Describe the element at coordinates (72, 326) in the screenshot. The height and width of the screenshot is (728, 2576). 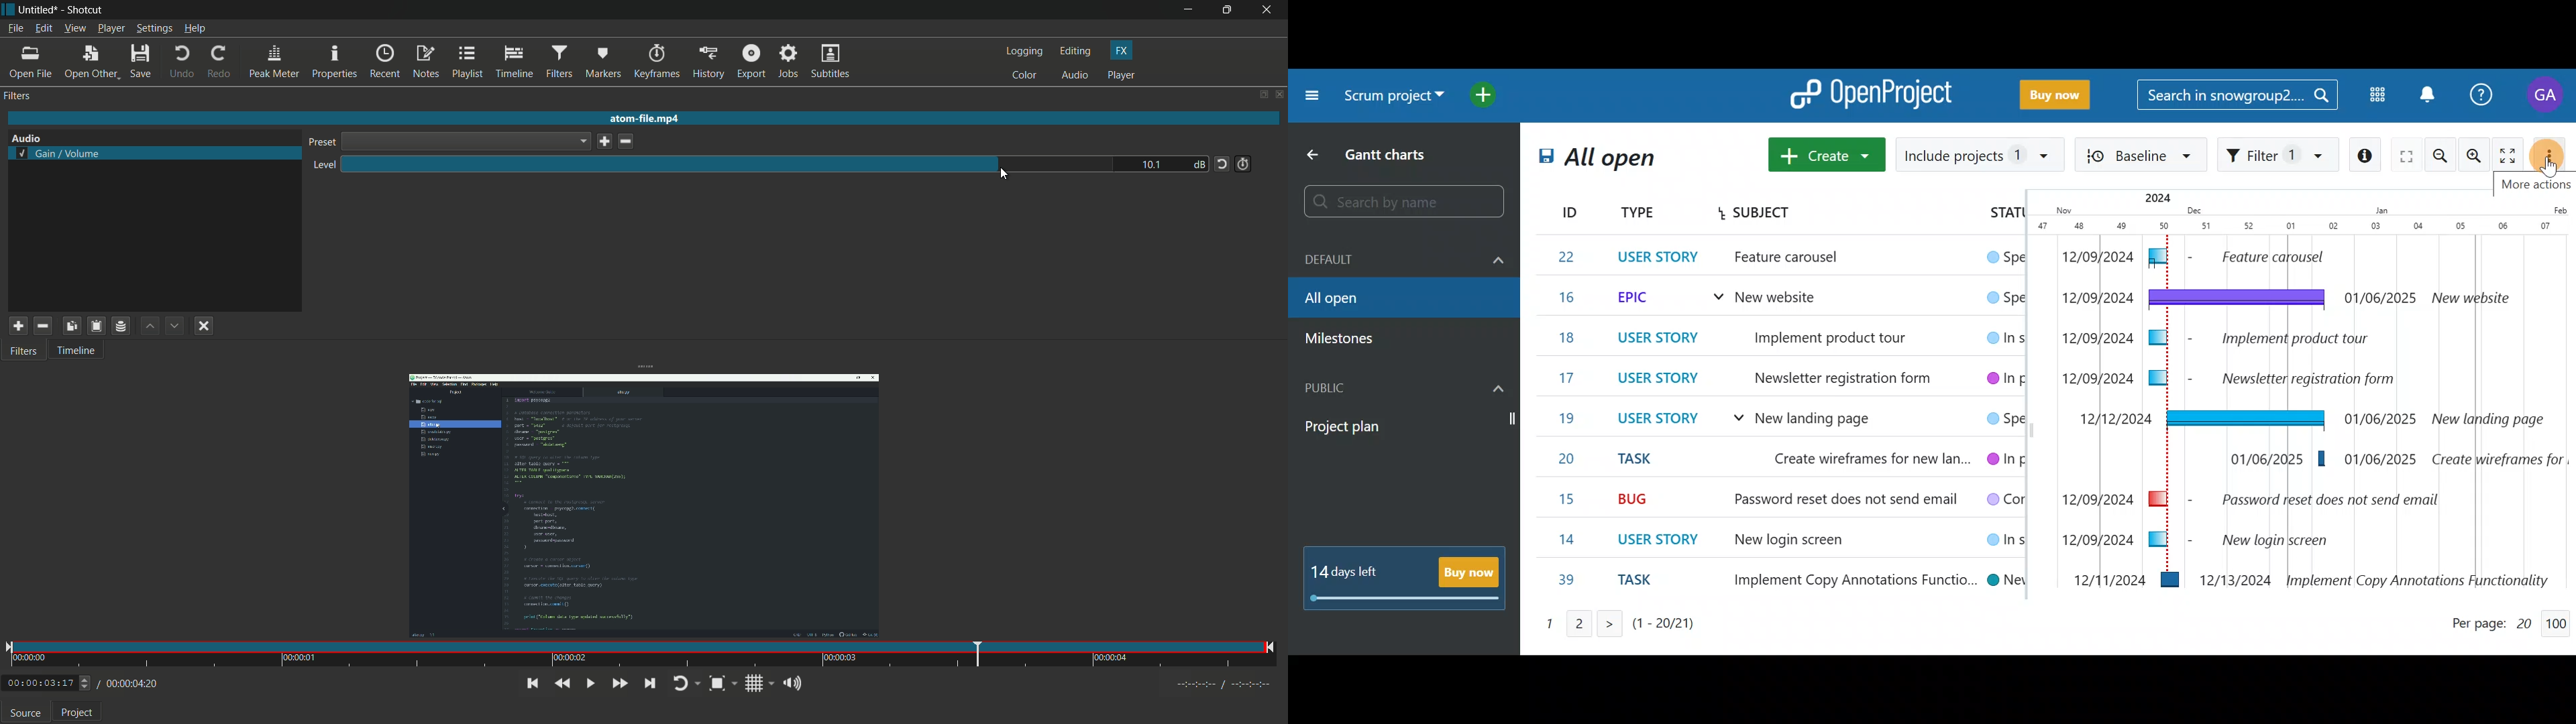
I see `copy checked filters` at that location.